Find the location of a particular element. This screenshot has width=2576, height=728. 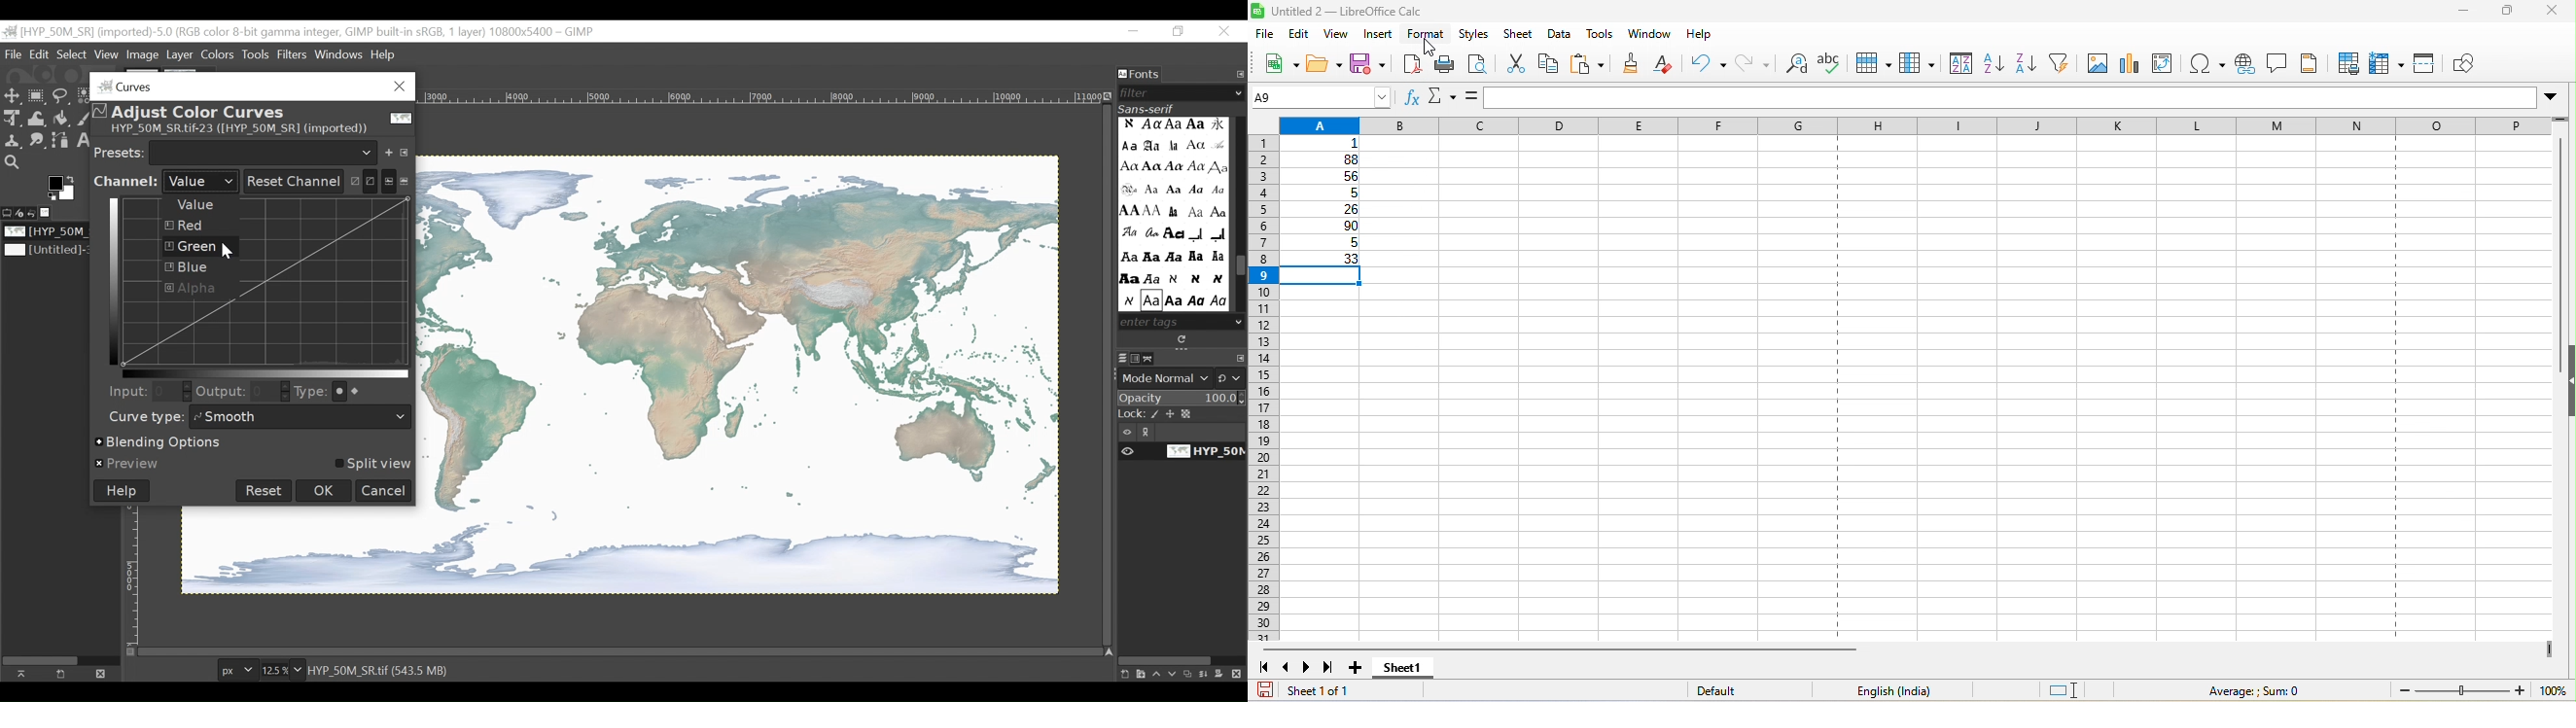

text language is located at coordinates (1892, 690).